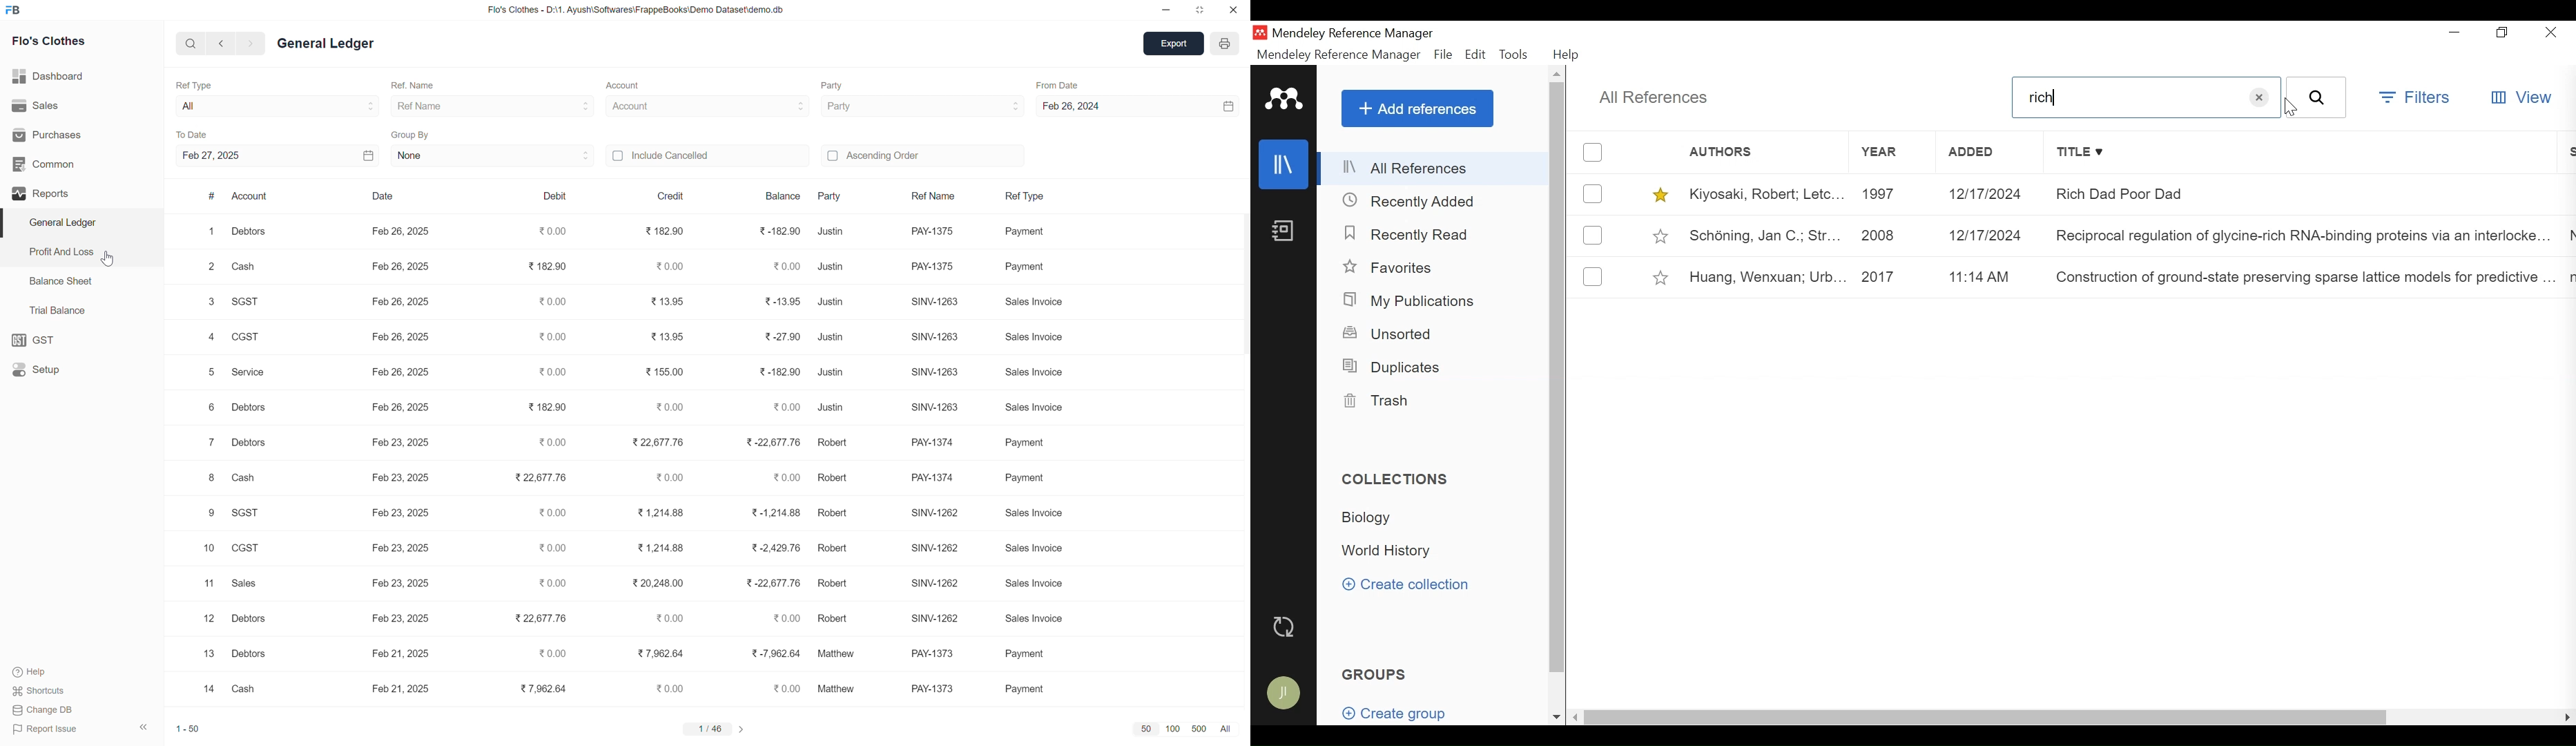 The width and height of the screenshot is (2576, 756). I want to click on SINV-1262, so click(937, 547).